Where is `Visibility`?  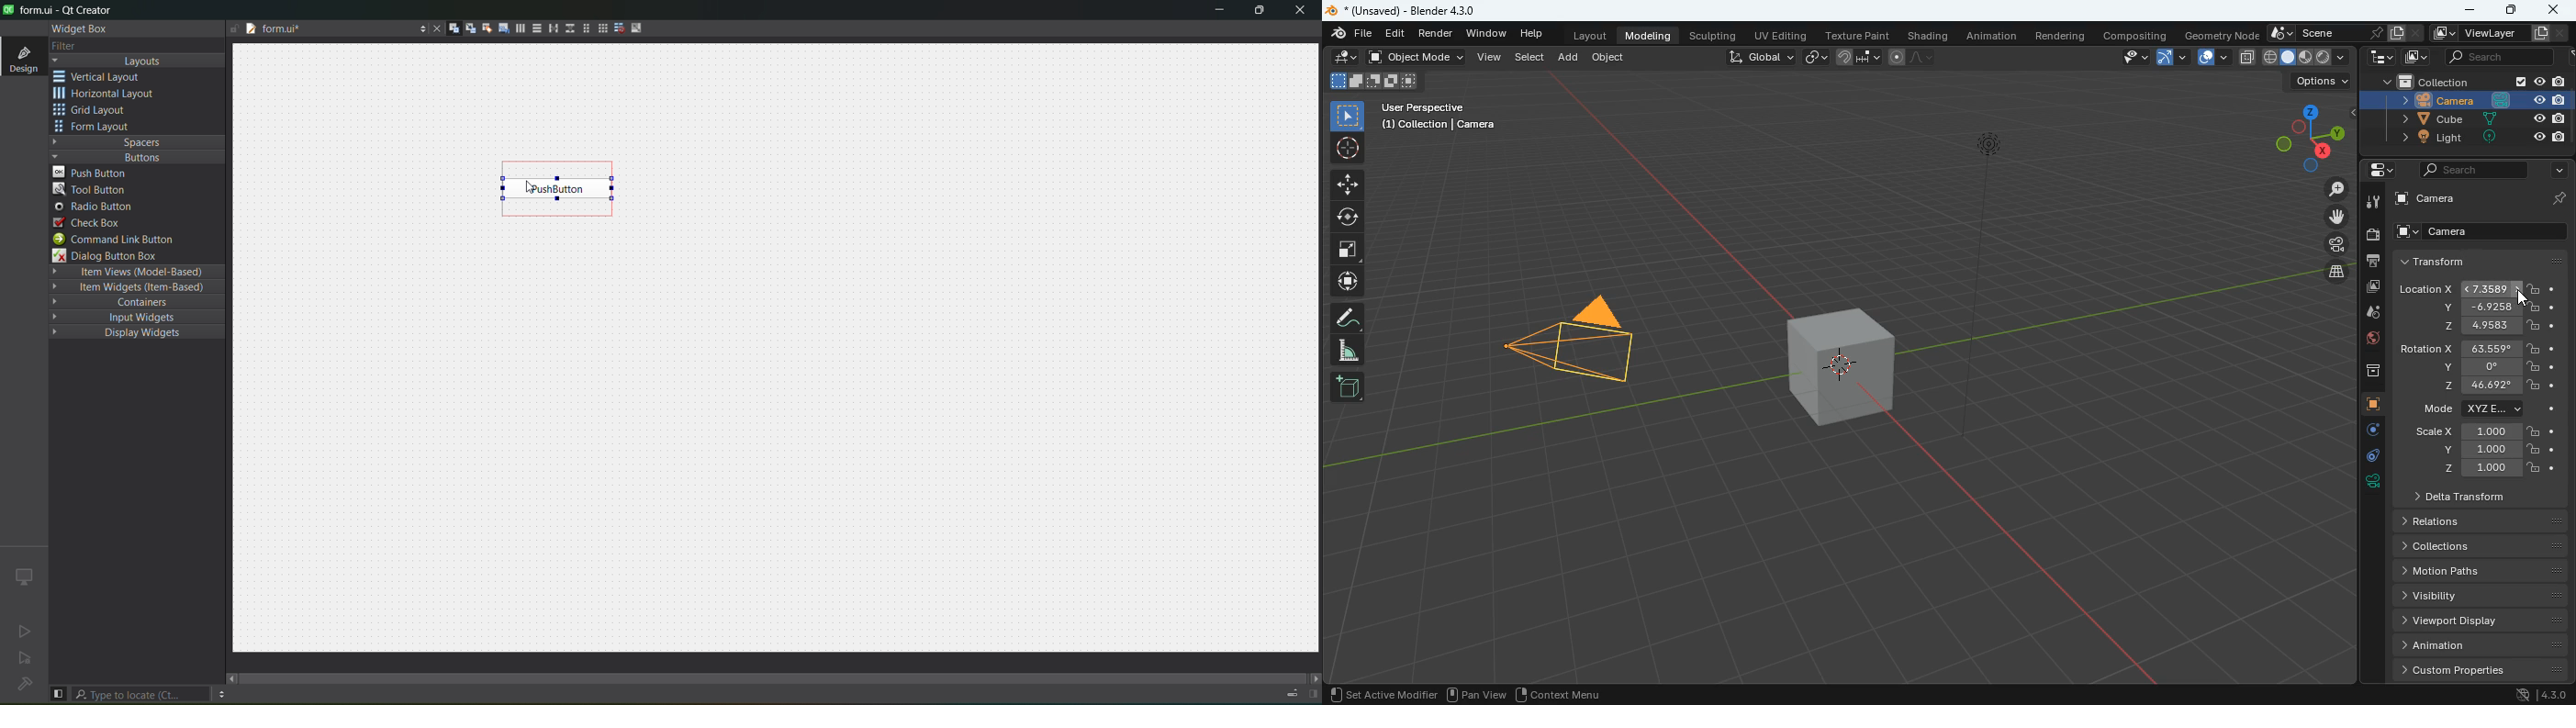 Visibility is located at coordinates (2481, 596).